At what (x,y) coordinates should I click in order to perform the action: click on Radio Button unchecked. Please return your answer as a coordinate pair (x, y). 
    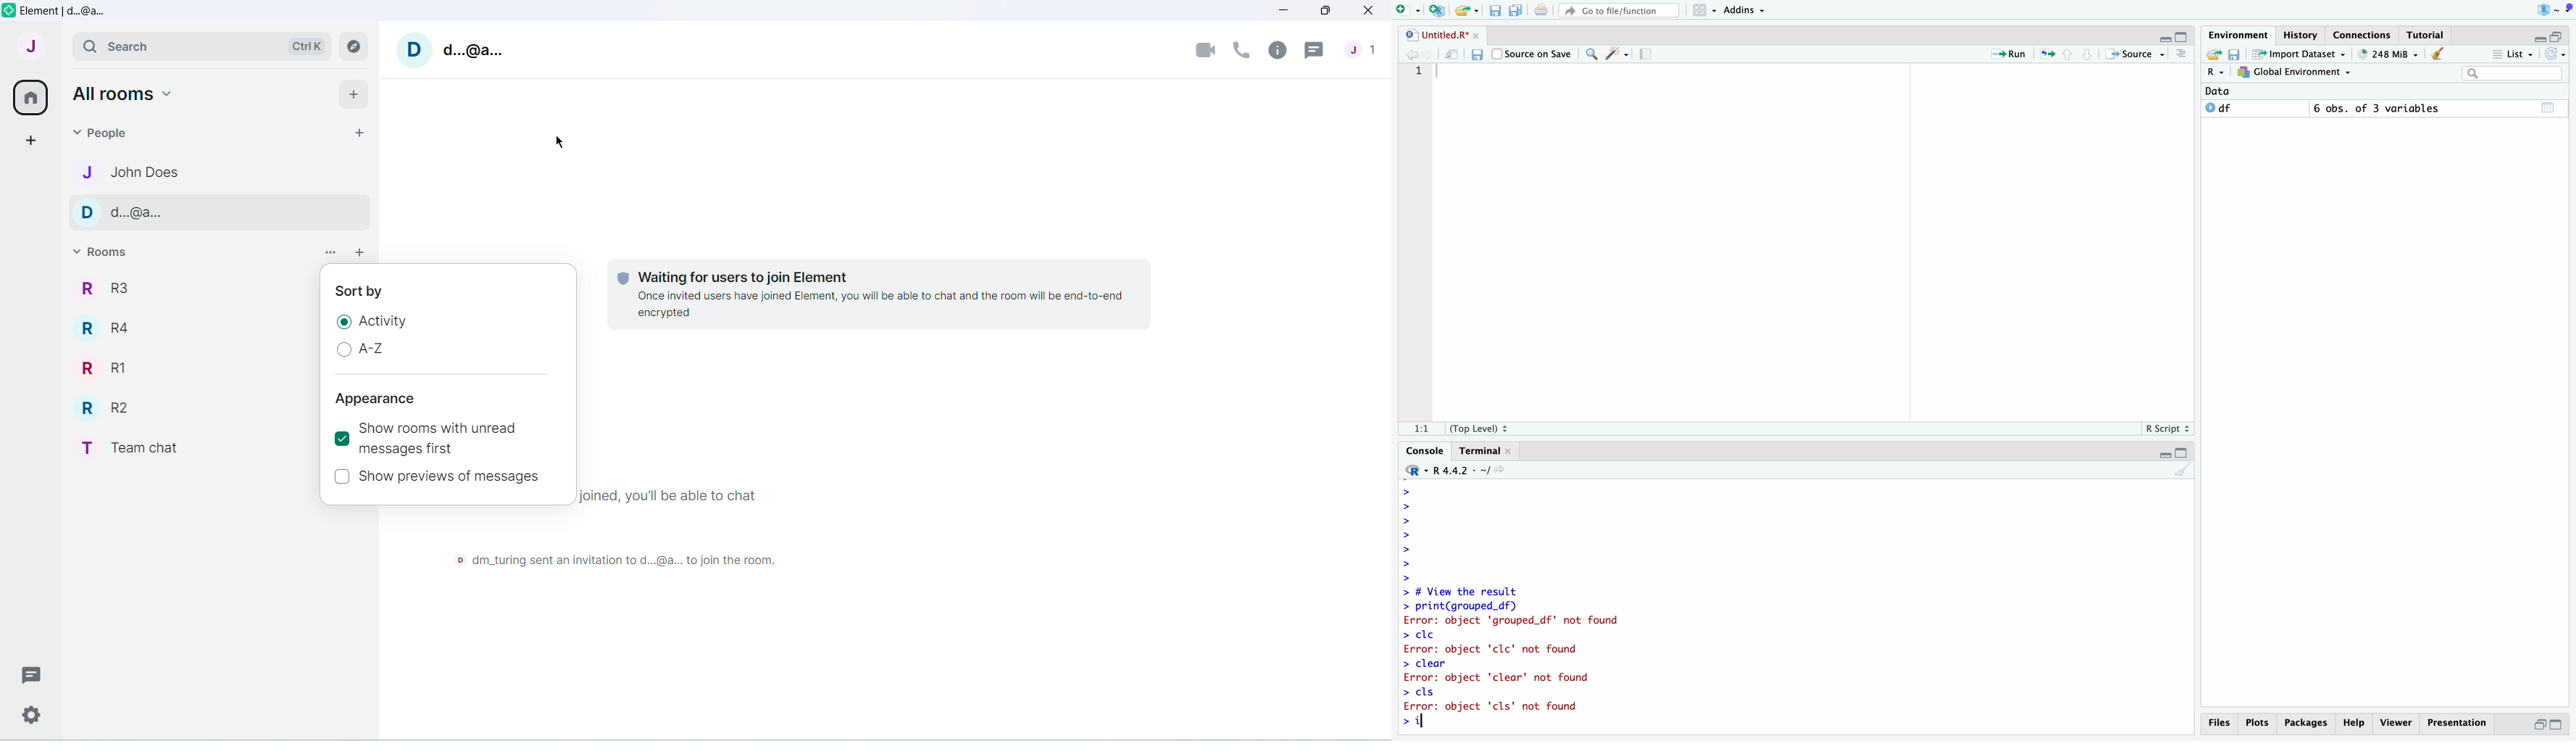
    Looking at the image, I should click on (343, 352).